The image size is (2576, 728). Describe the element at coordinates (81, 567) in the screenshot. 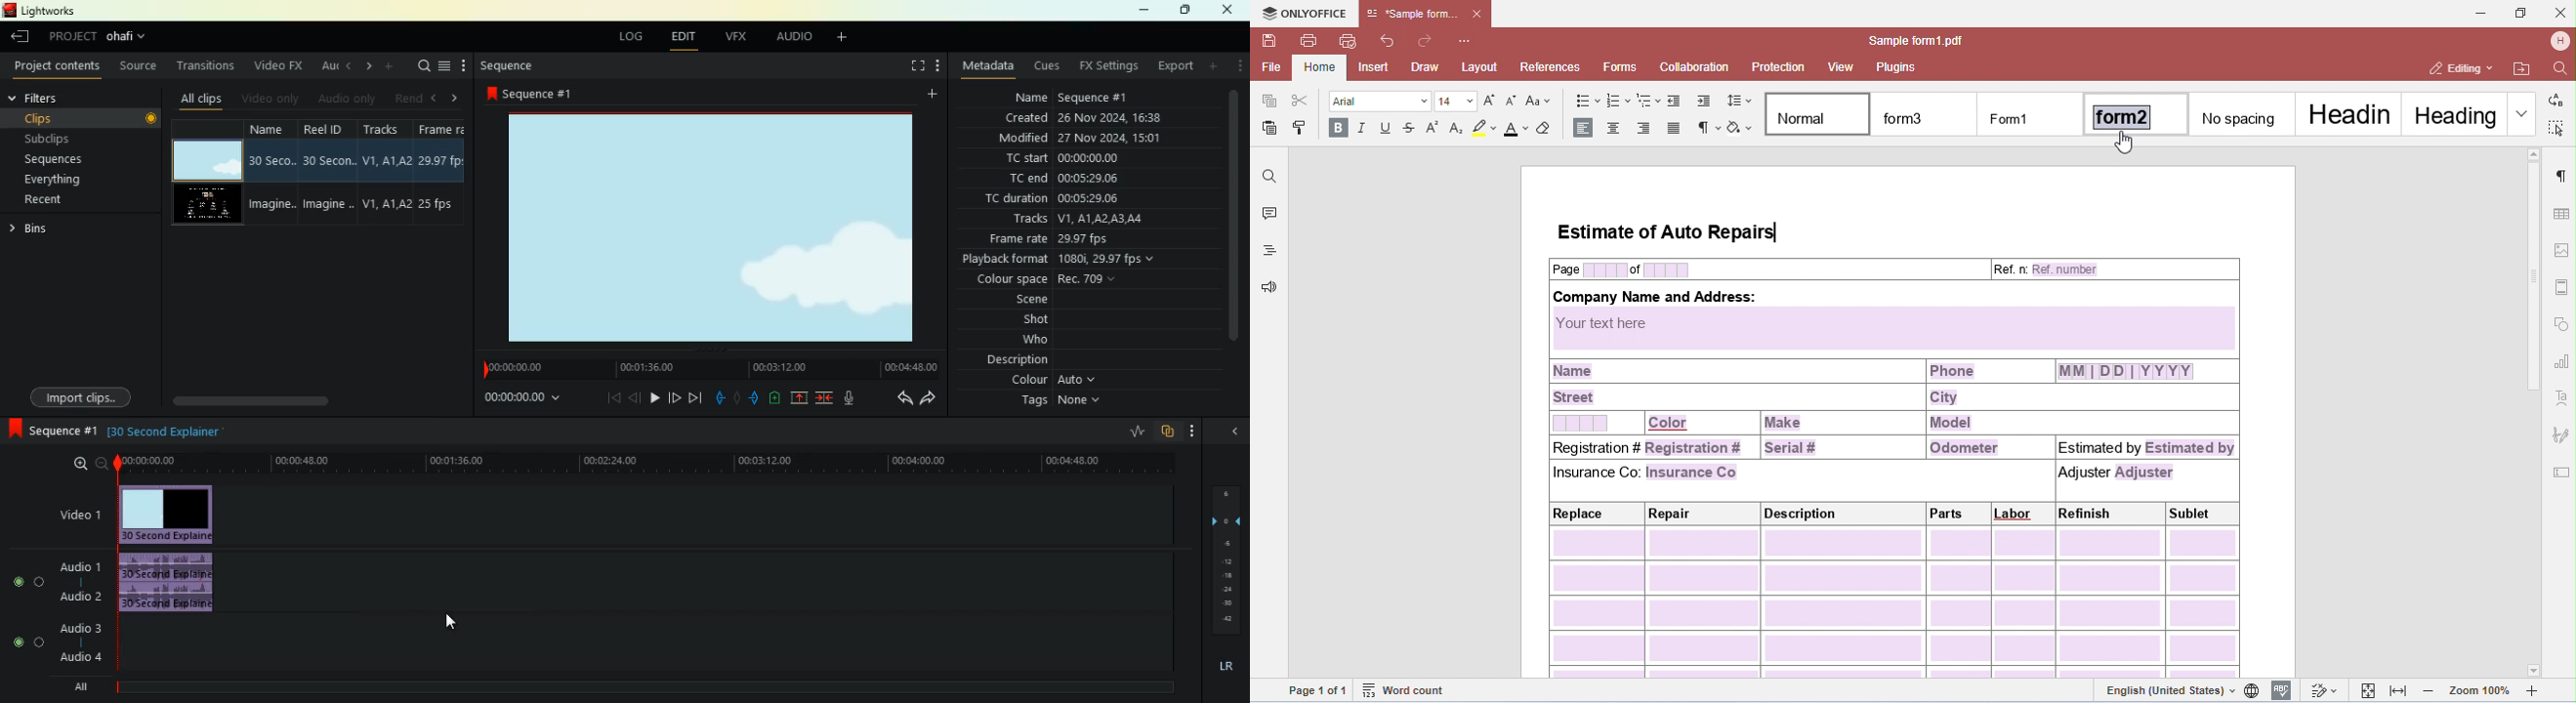

I see `audio1` at that location.